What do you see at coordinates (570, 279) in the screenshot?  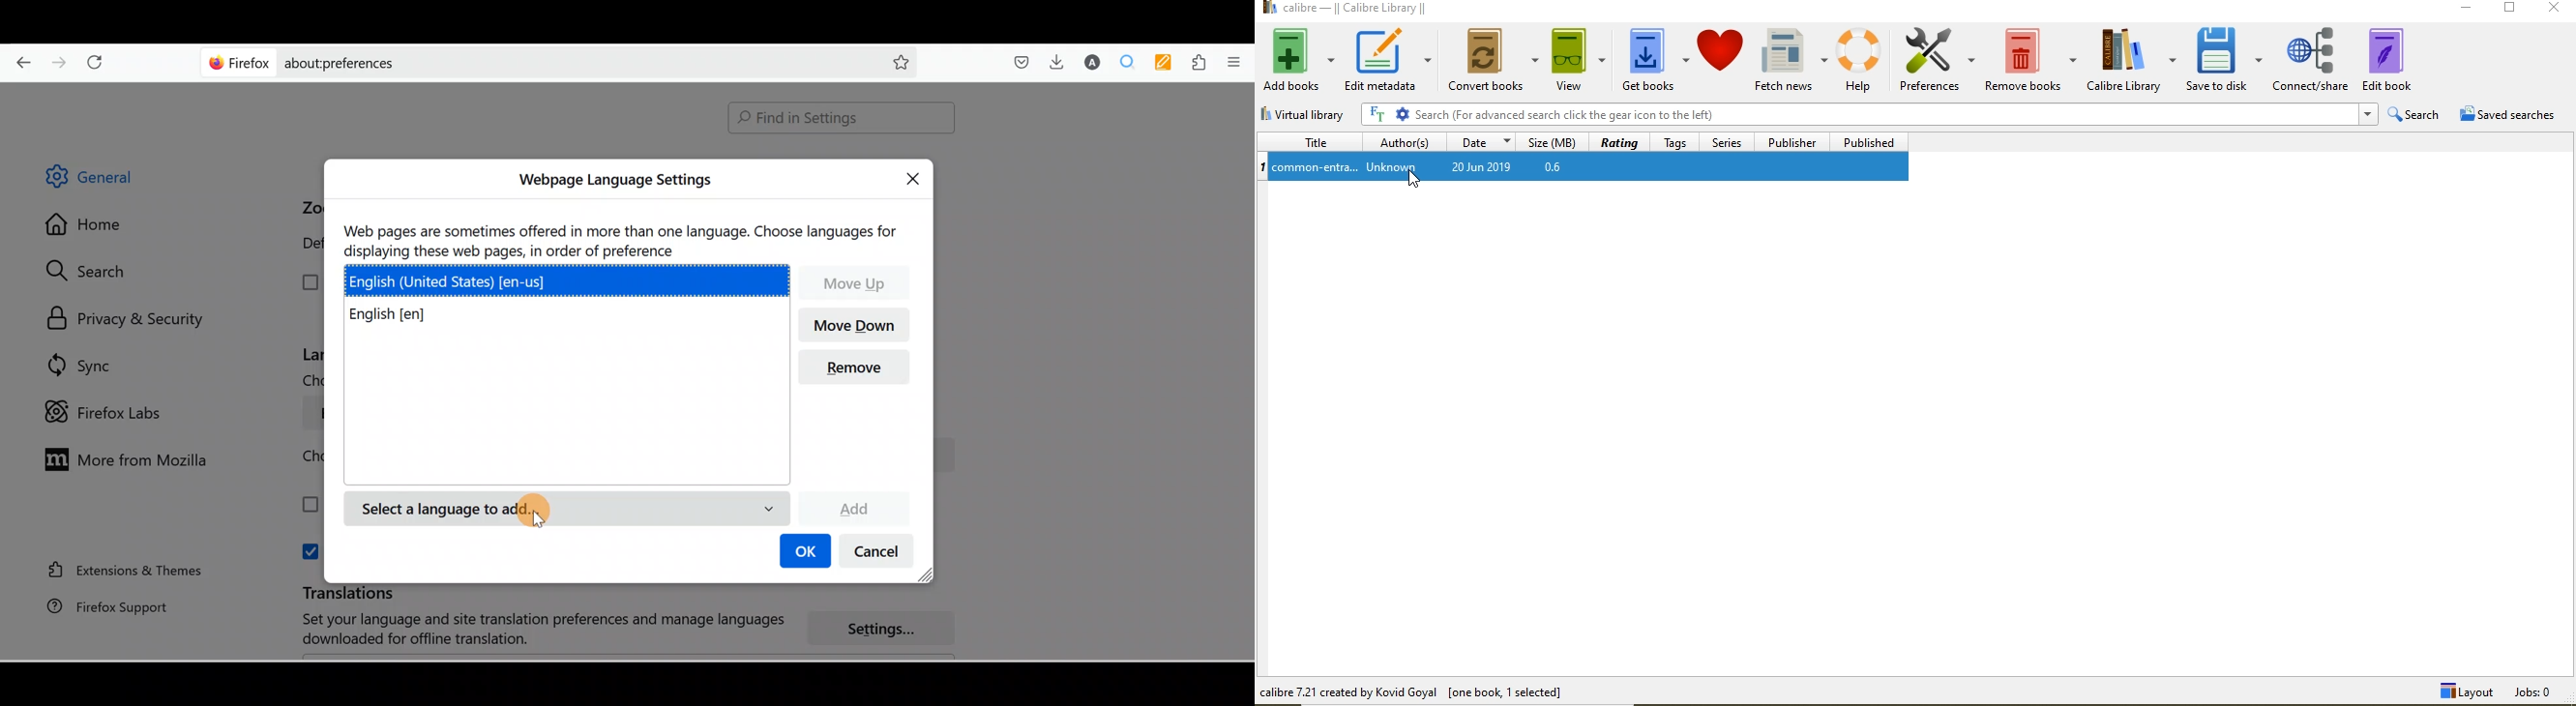 I see `English (United States) [en-us]` at bounding box center [570, 279].